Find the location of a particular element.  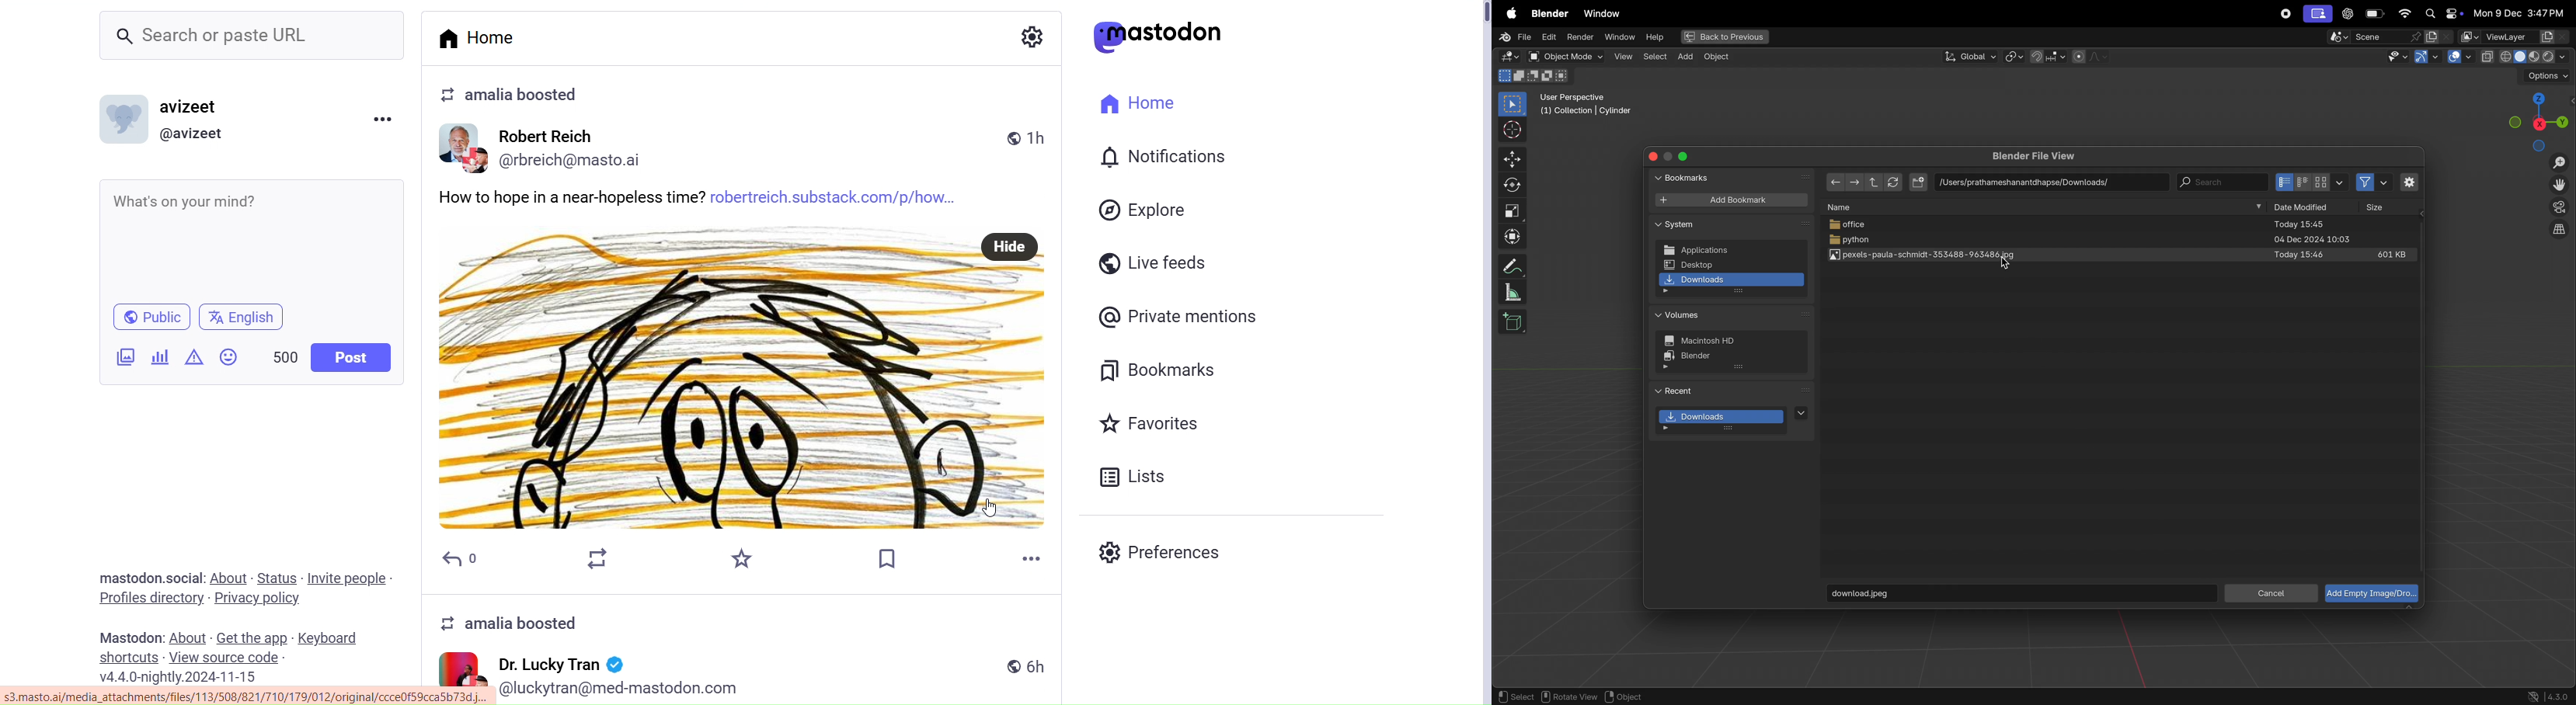

User Name is located at coordinates (189, 105).